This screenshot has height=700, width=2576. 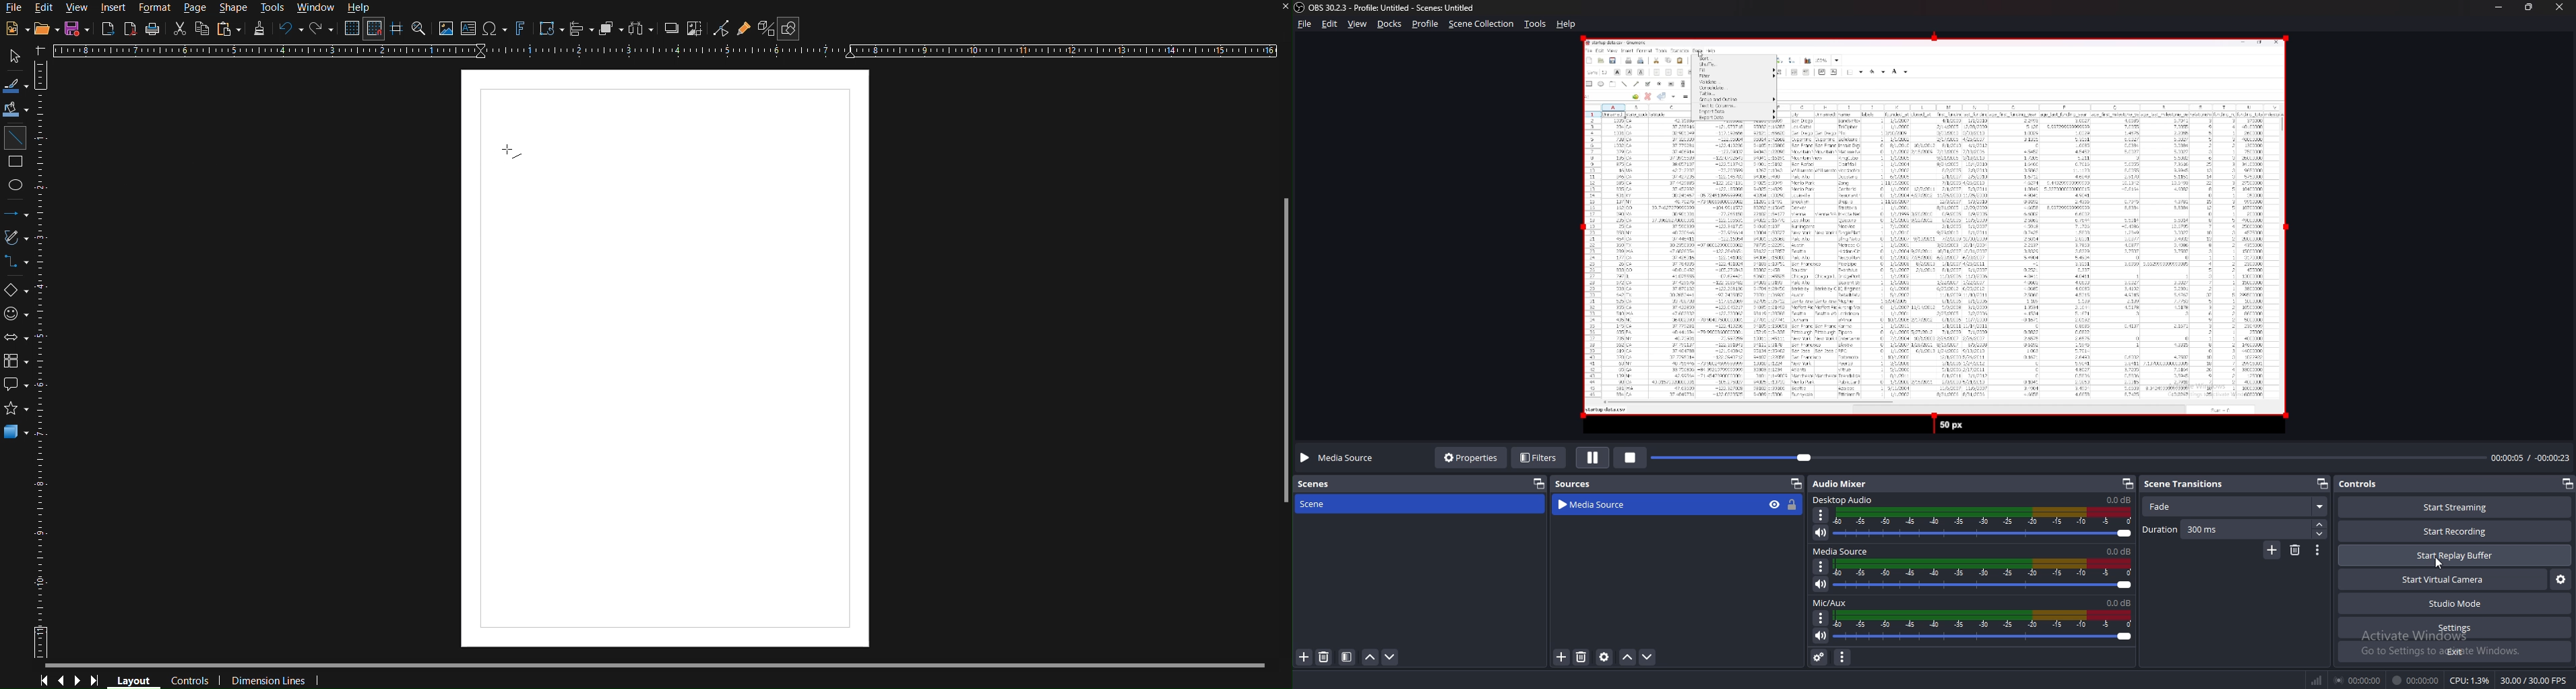 I want to click on obs logo, so click(x=1300, y=7).